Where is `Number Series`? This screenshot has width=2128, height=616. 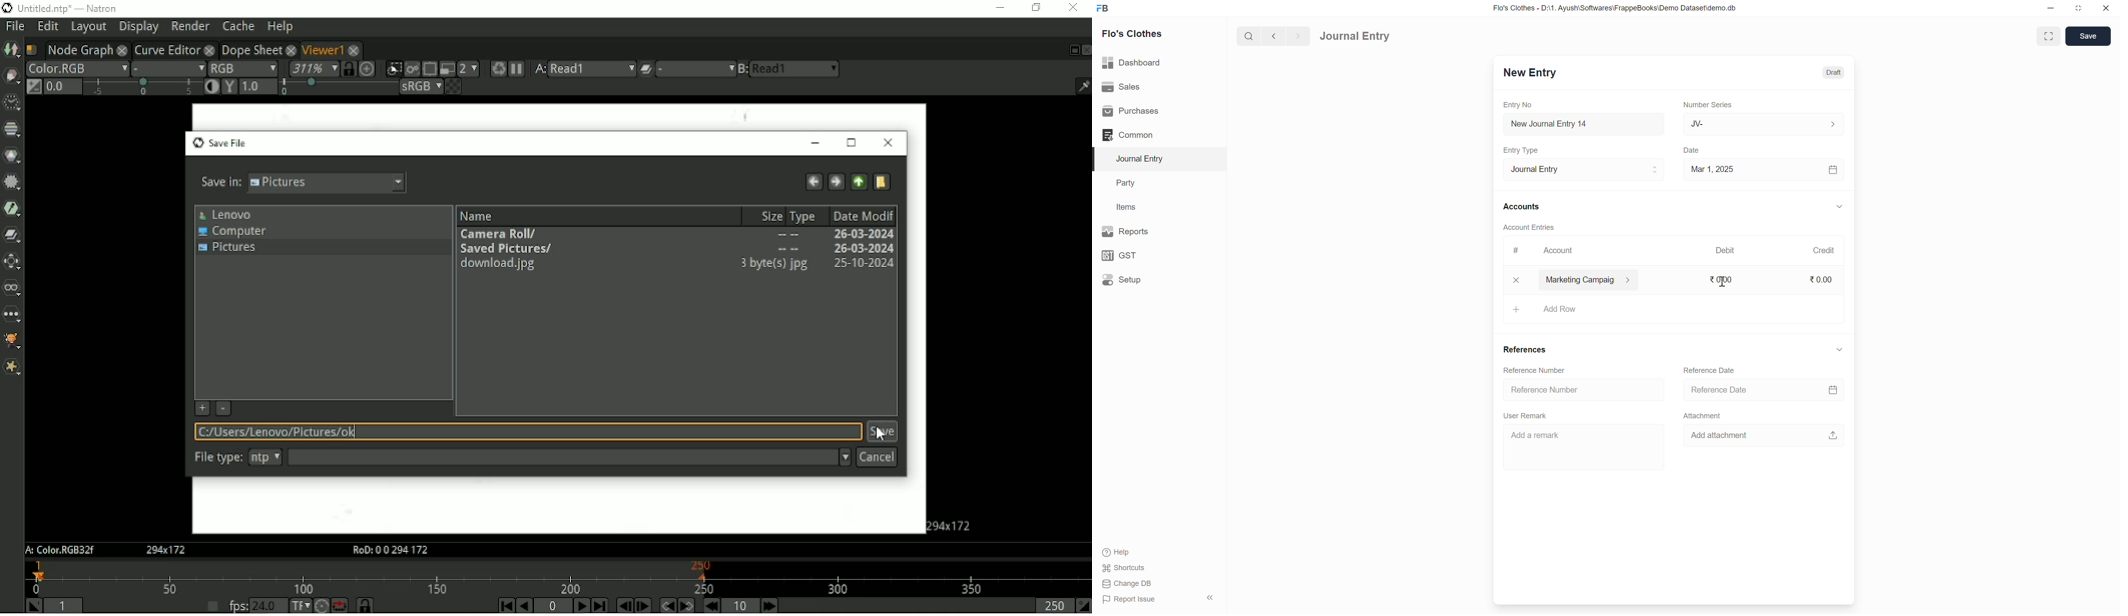 Number Series is located at coordinates (1708, 104).